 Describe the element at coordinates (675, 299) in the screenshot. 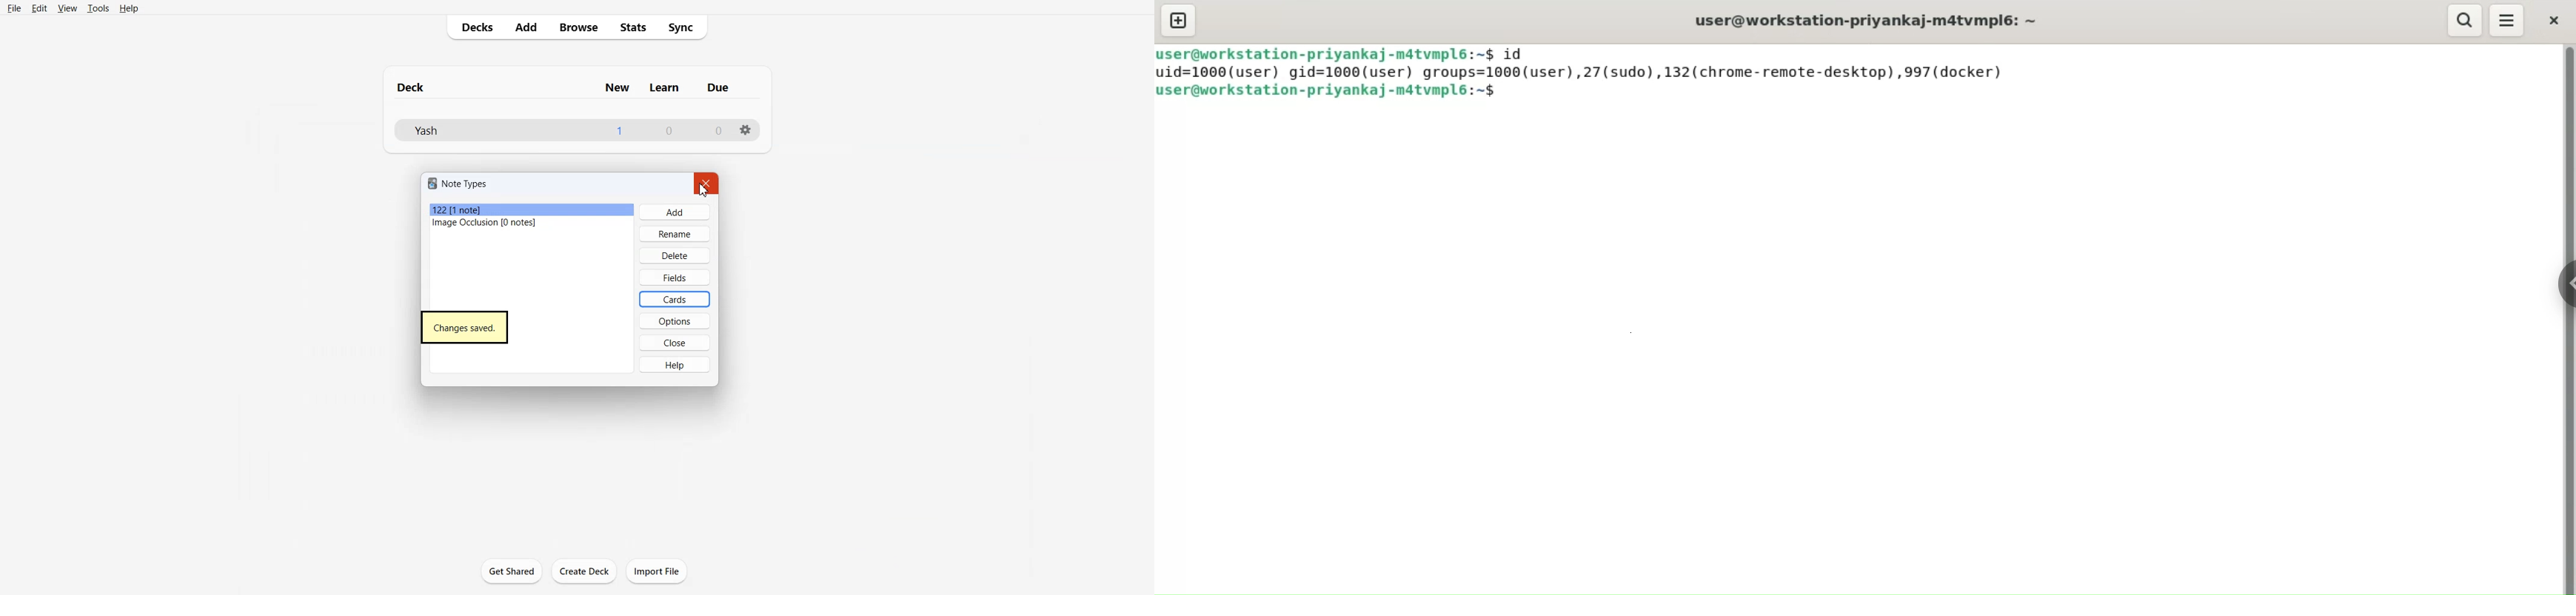

I see `Cards` at that location.